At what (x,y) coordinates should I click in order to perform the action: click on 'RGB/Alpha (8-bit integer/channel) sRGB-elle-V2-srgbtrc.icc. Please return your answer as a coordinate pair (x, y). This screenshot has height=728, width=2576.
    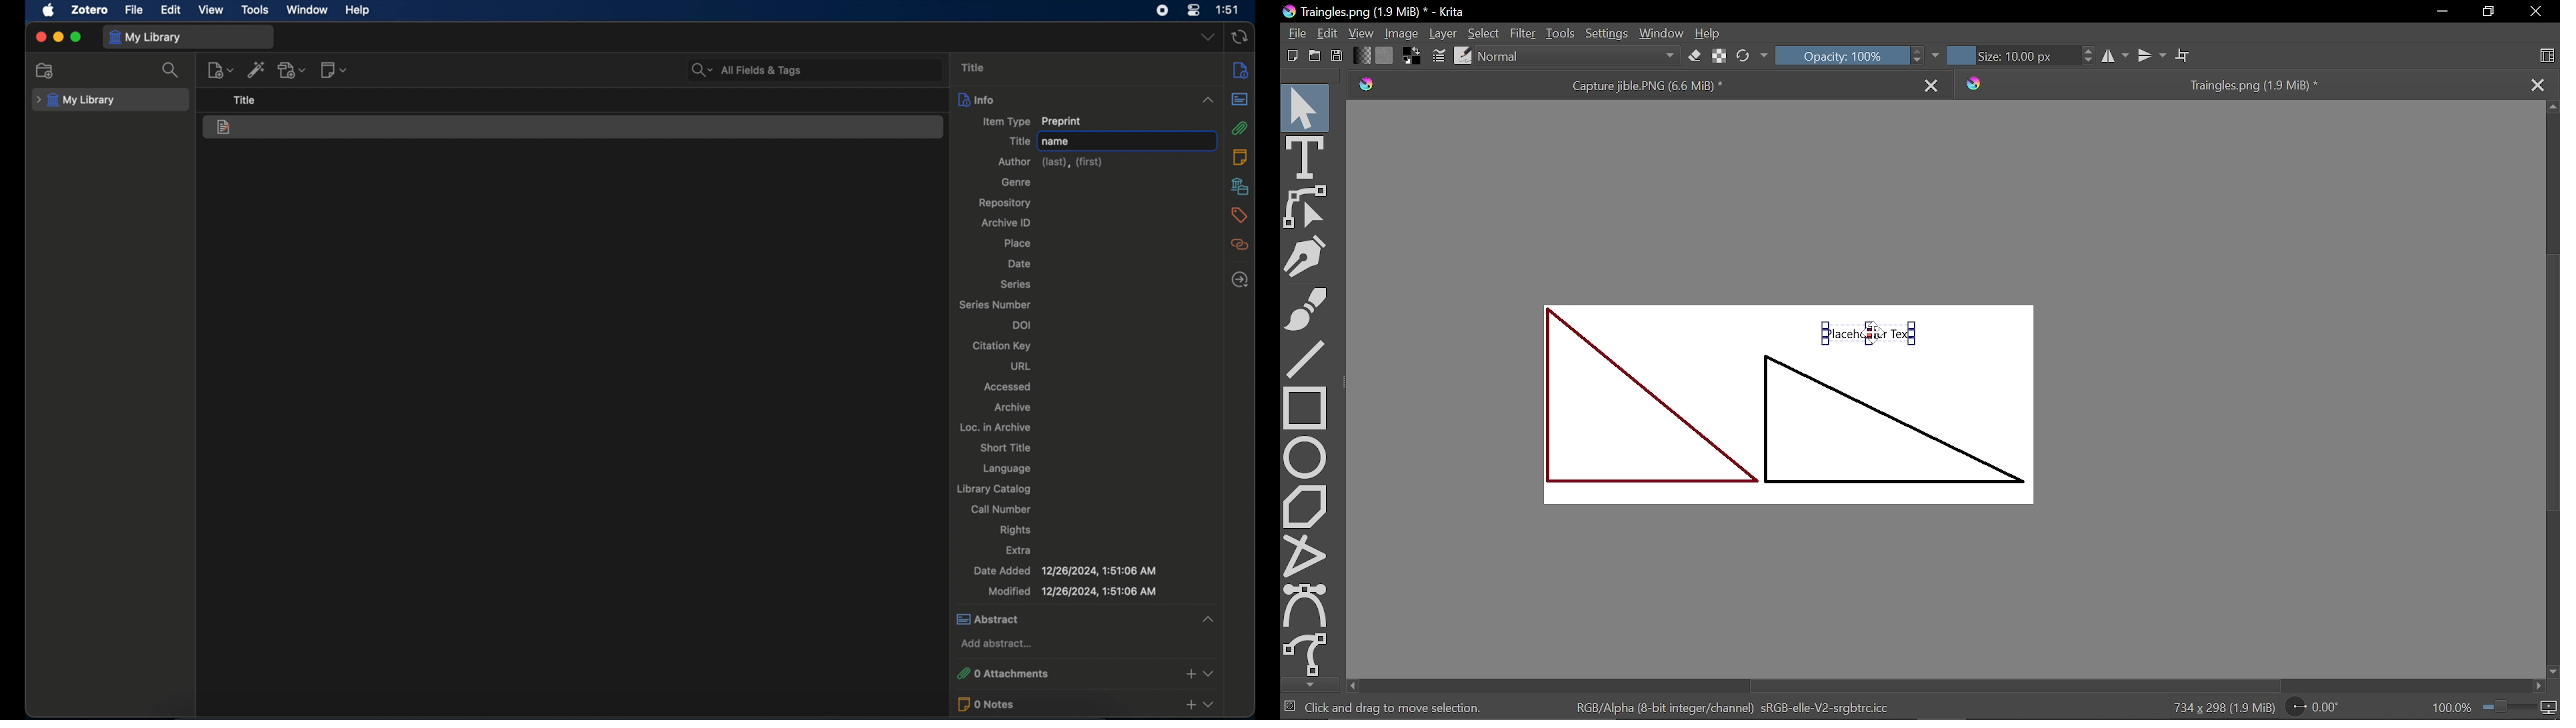
    Looking at the image, I should click on (1738, 707).